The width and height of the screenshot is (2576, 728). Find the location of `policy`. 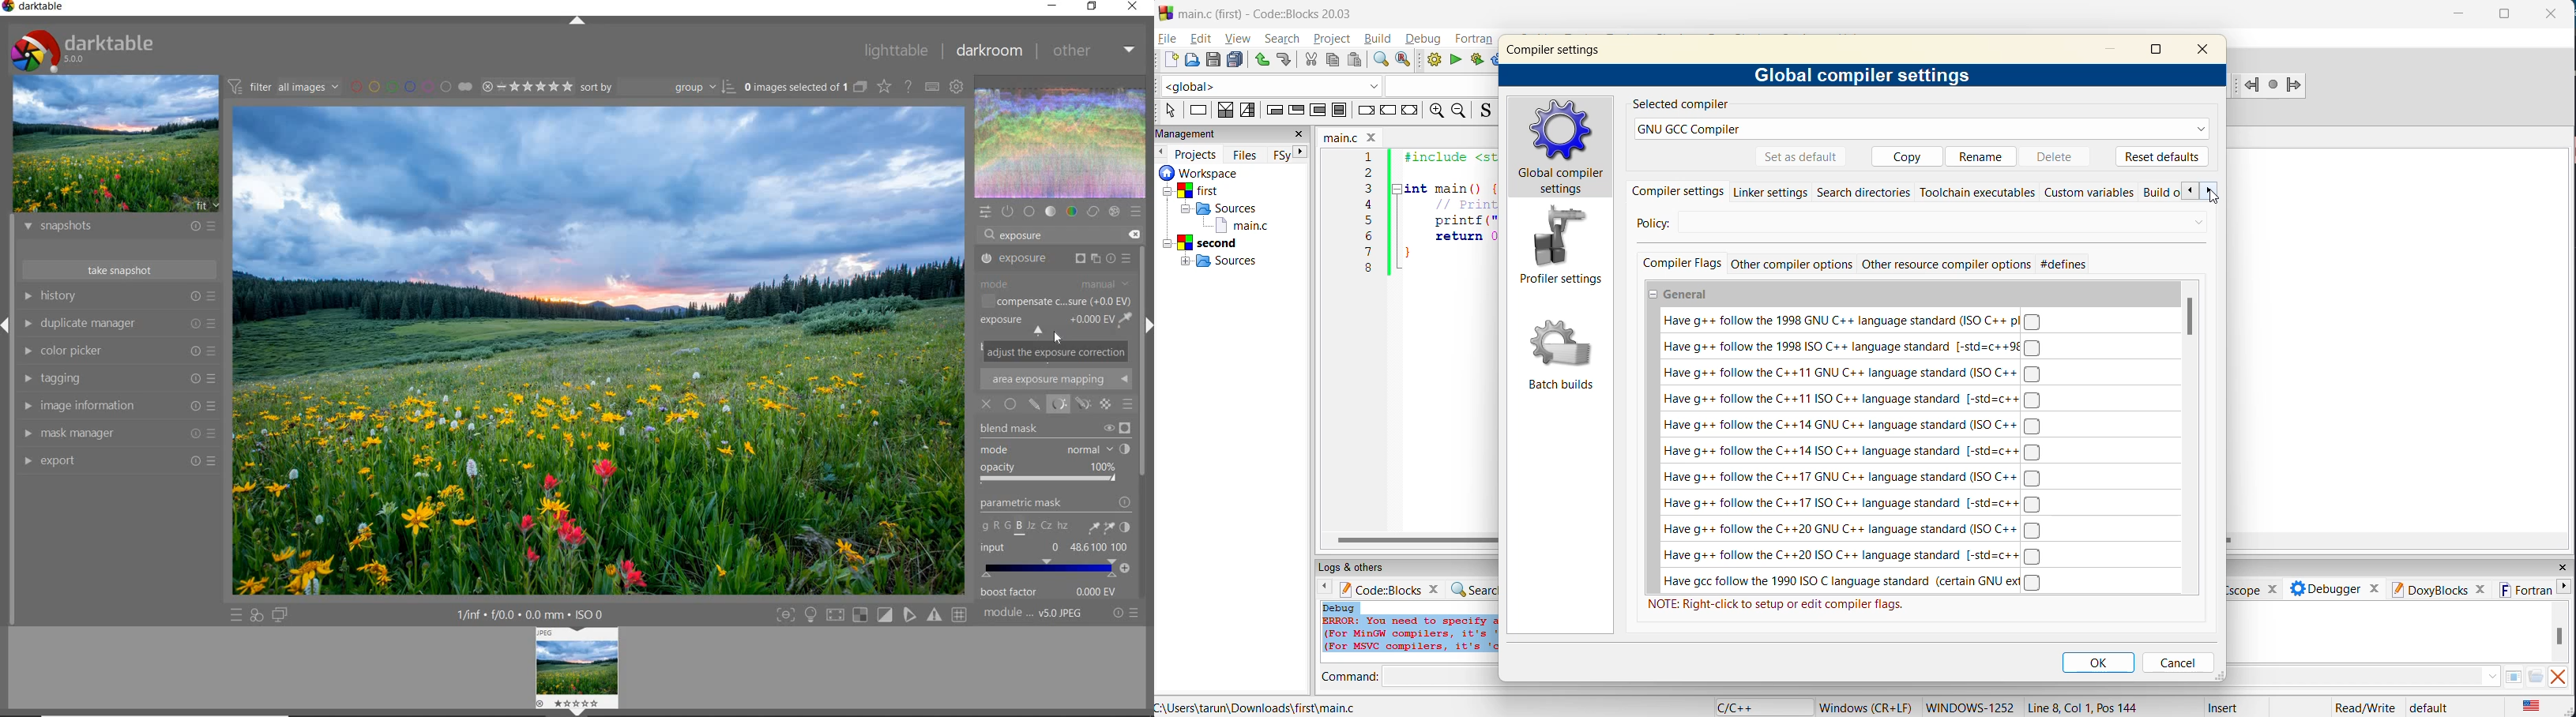

policy is located at coordinates (1667, 224).